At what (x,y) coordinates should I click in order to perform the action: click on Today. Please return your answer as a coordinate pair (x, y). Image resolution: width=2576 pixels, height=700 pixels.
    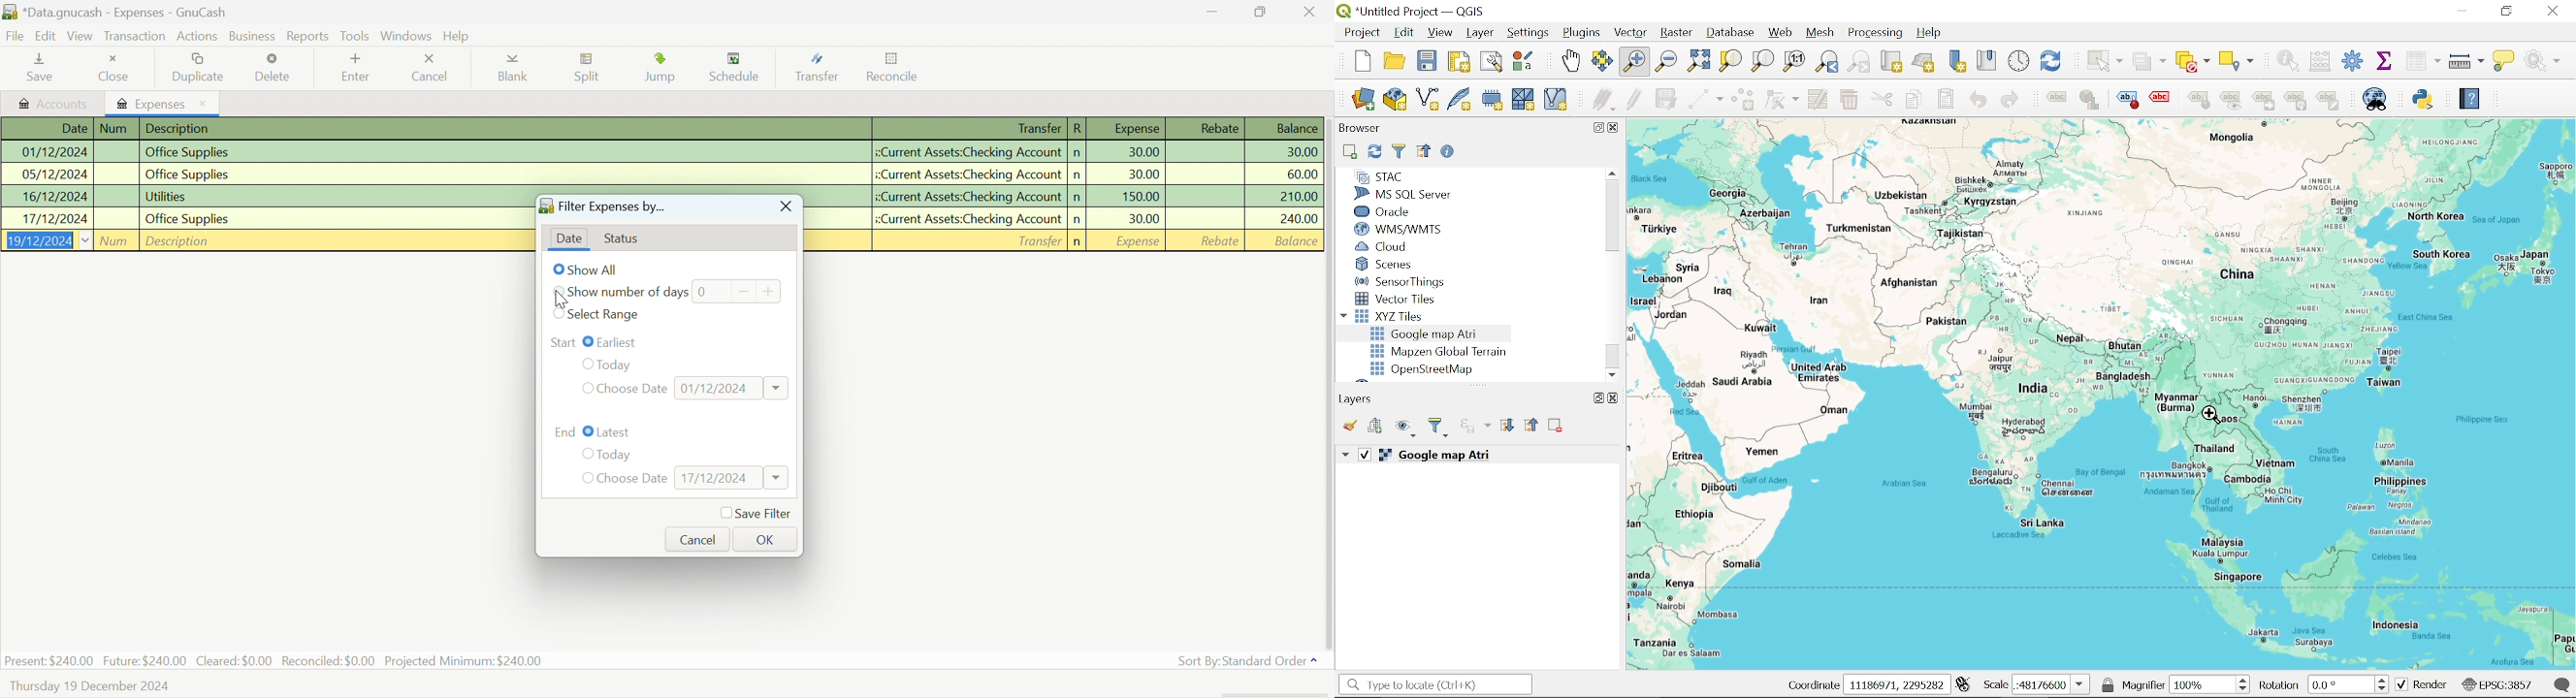
    Looking at the image, I should click on (616, 455).